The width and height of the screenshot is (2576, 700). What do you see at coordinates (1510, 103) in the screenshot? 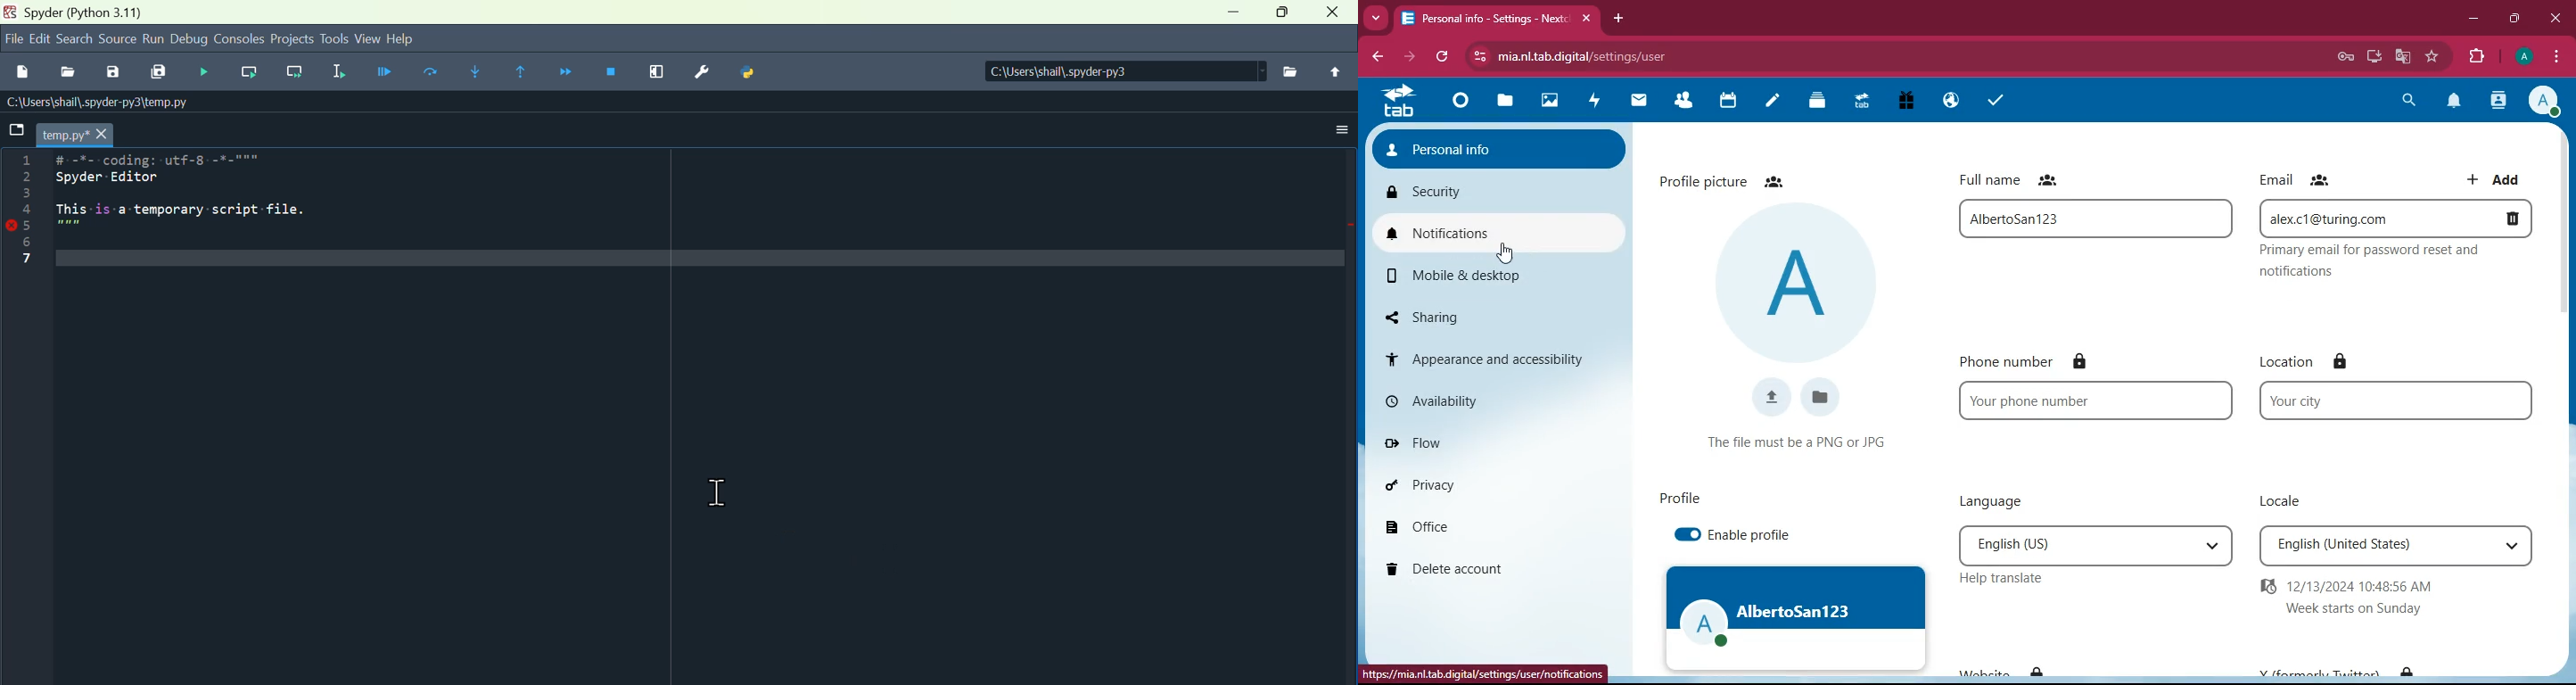
I see `files` at bounding box center [1510, 103].